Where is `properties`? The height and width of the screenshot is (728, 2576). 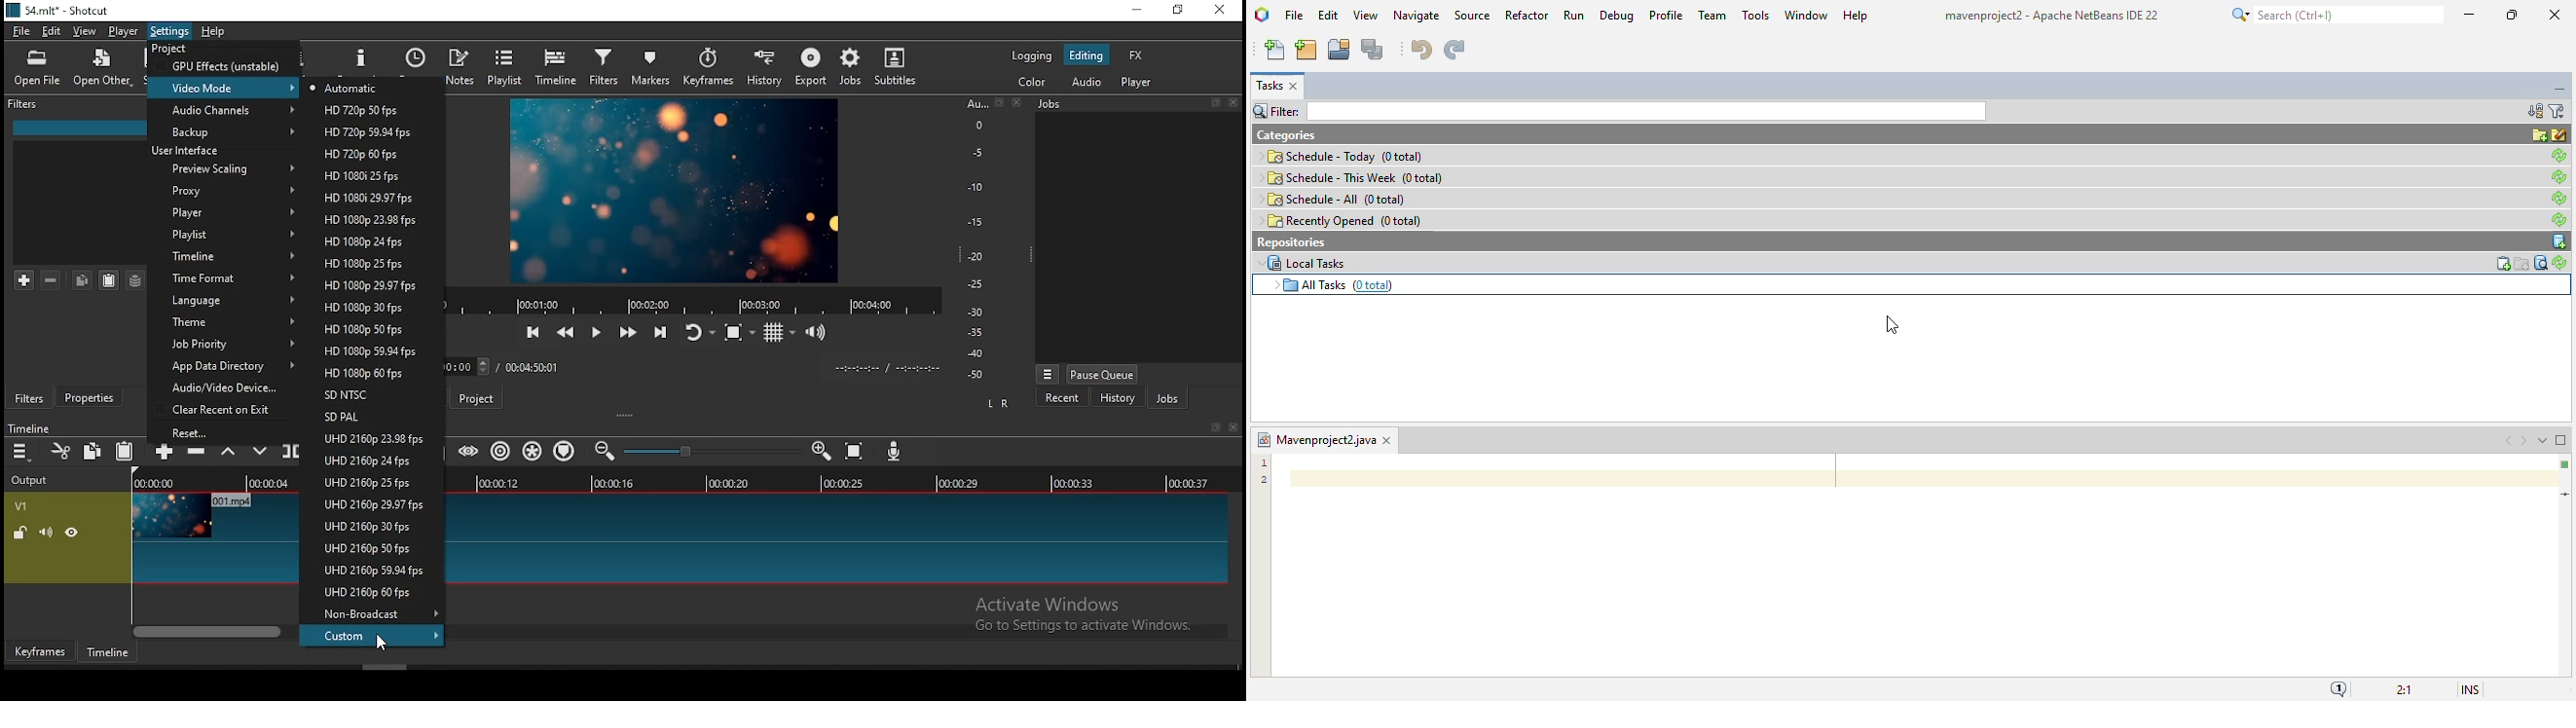 properties is located at coordinates (363, 58).